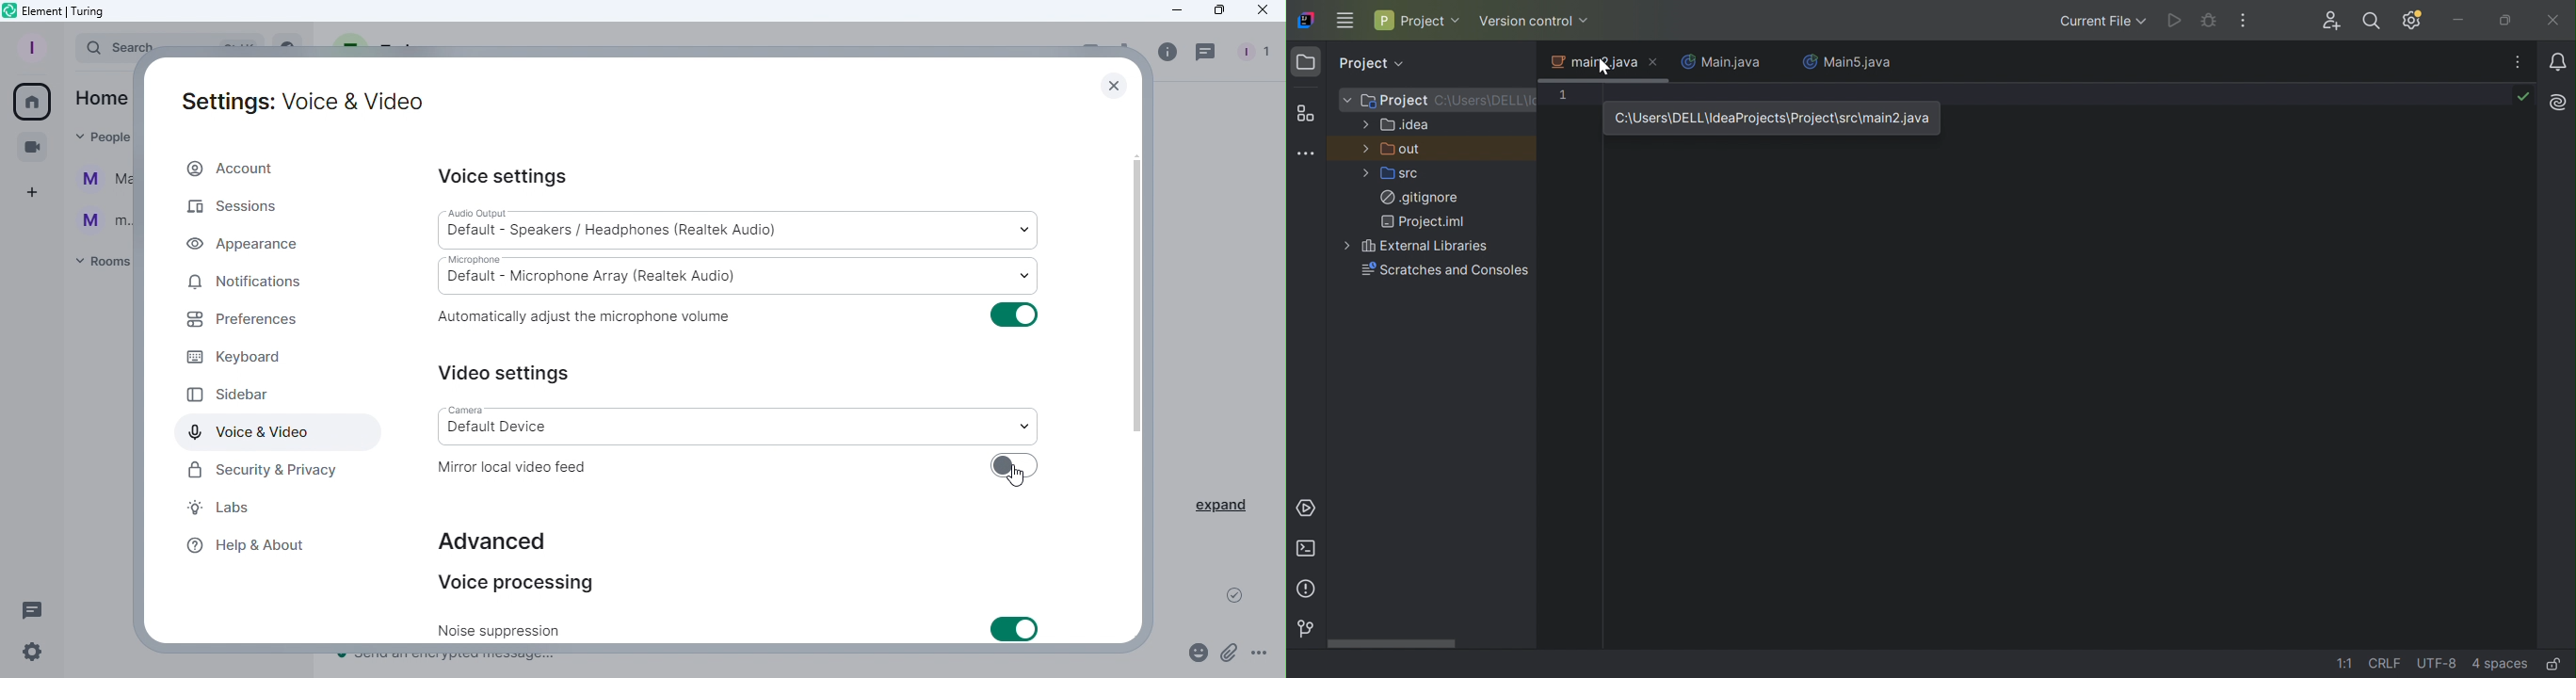 The height and width of the screenshot is (700, 2576). What do you see at coordinates (1218, 506) in the screenshot?
I see `Expand` at bounding box center [1218, 506].